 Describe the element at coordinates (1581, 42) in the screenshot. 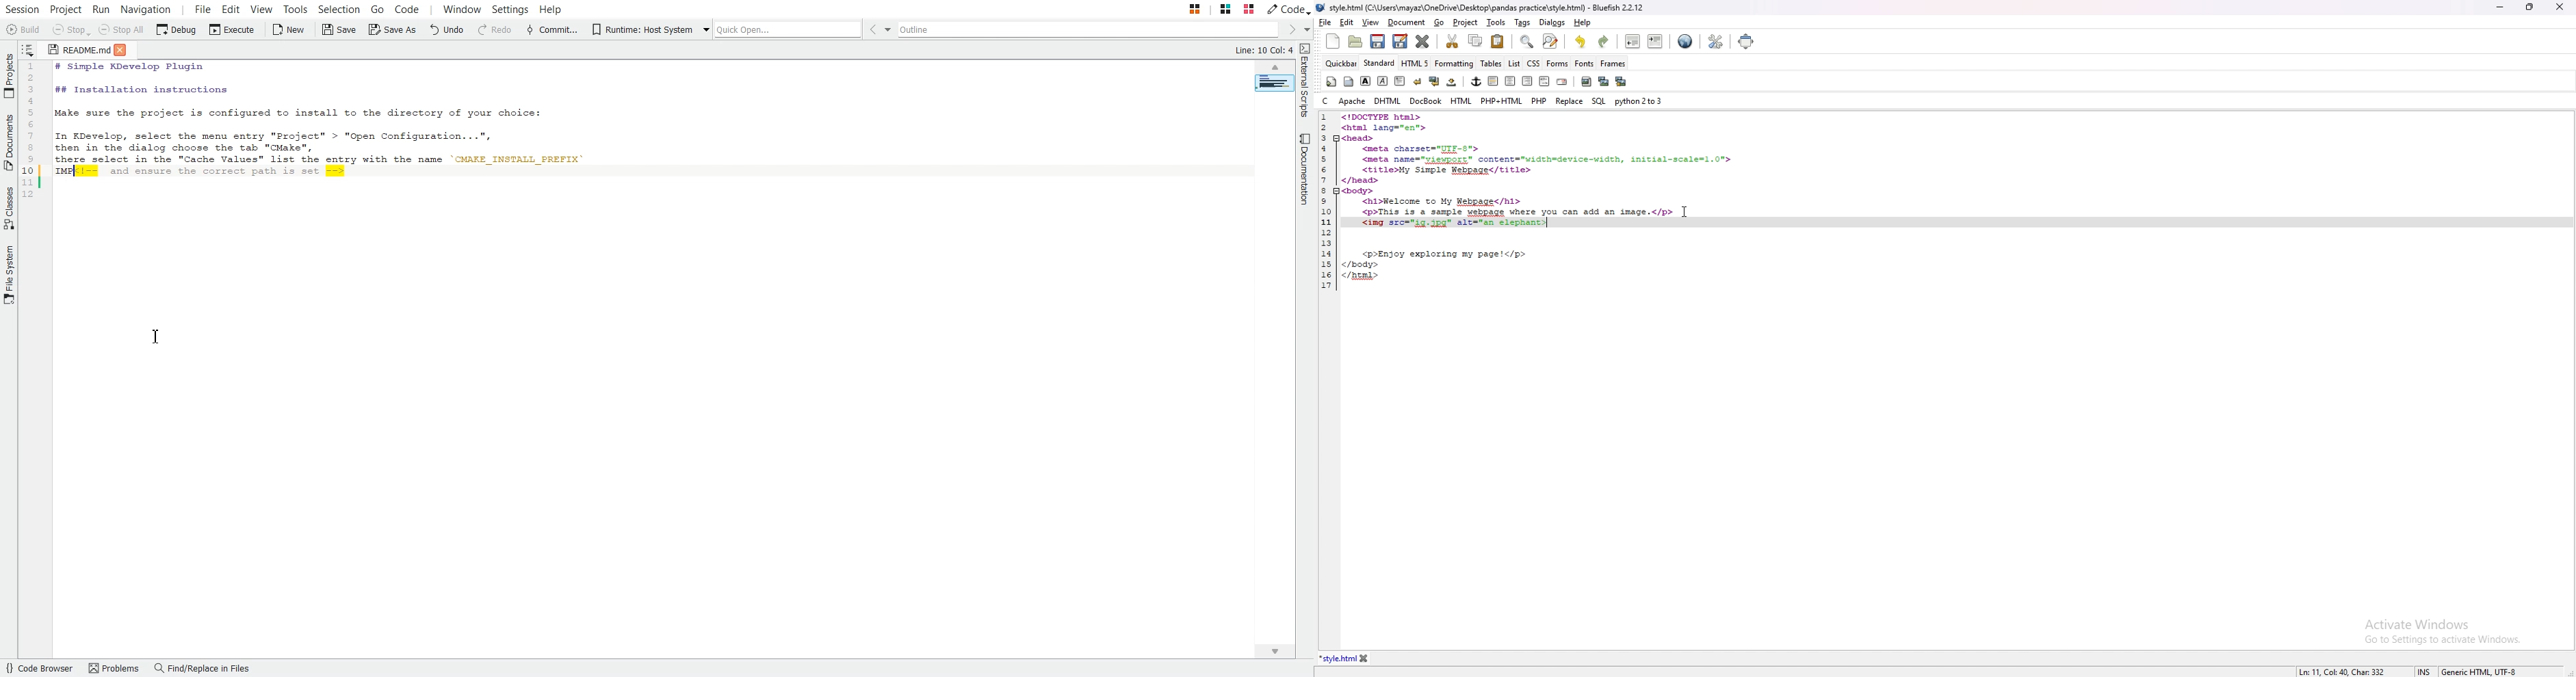

I see `undo` at that location.